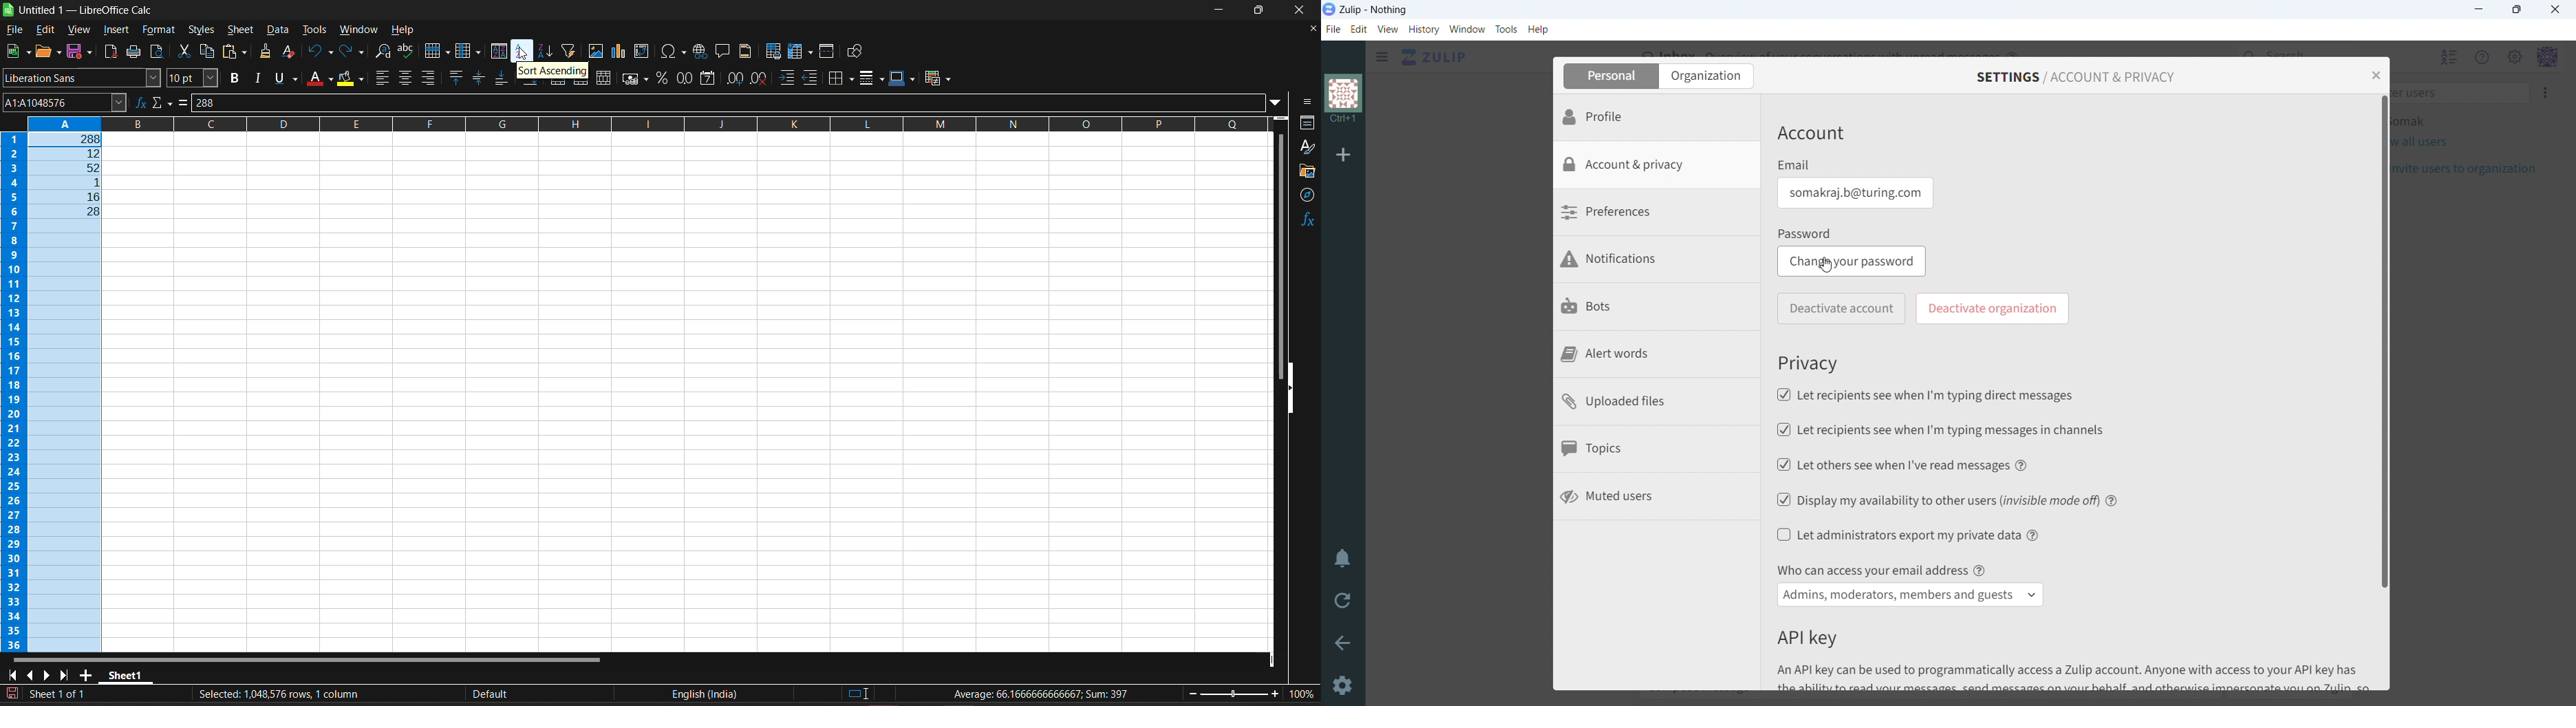  Describe the element at coordinates (706, 78) in the screenshot. I see `format as date` at that location.